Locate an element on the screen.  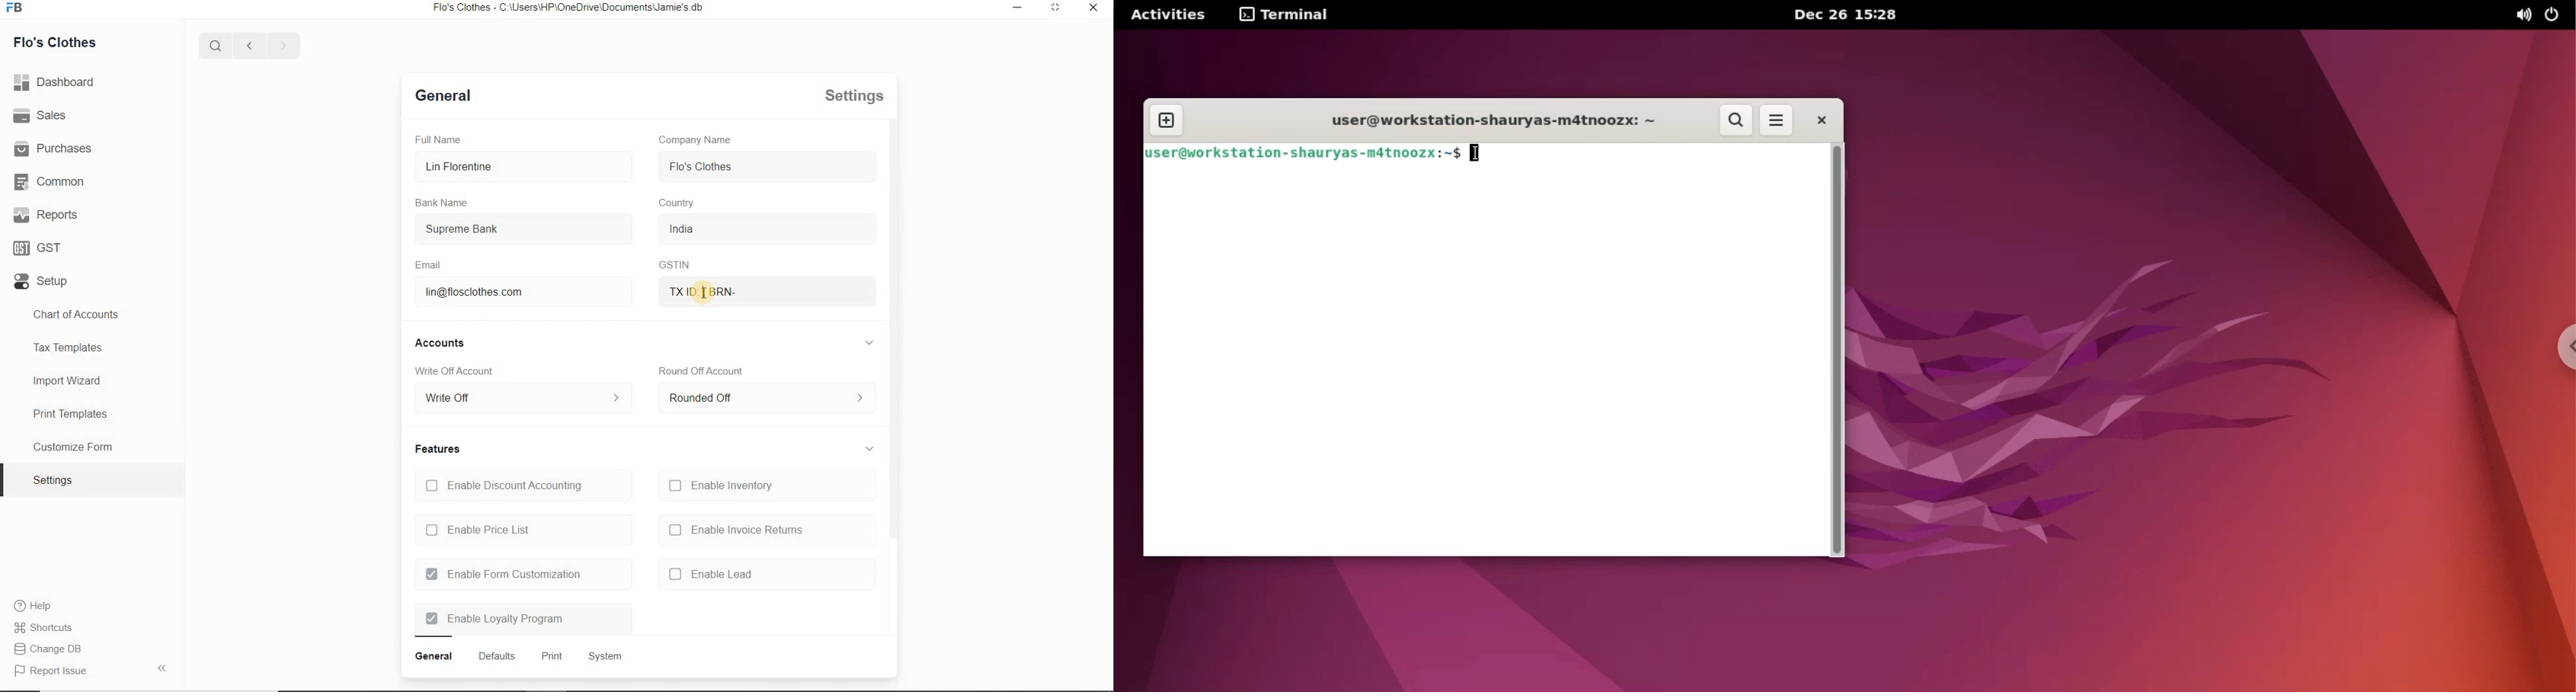
Common is located at coordinates (52, 182).